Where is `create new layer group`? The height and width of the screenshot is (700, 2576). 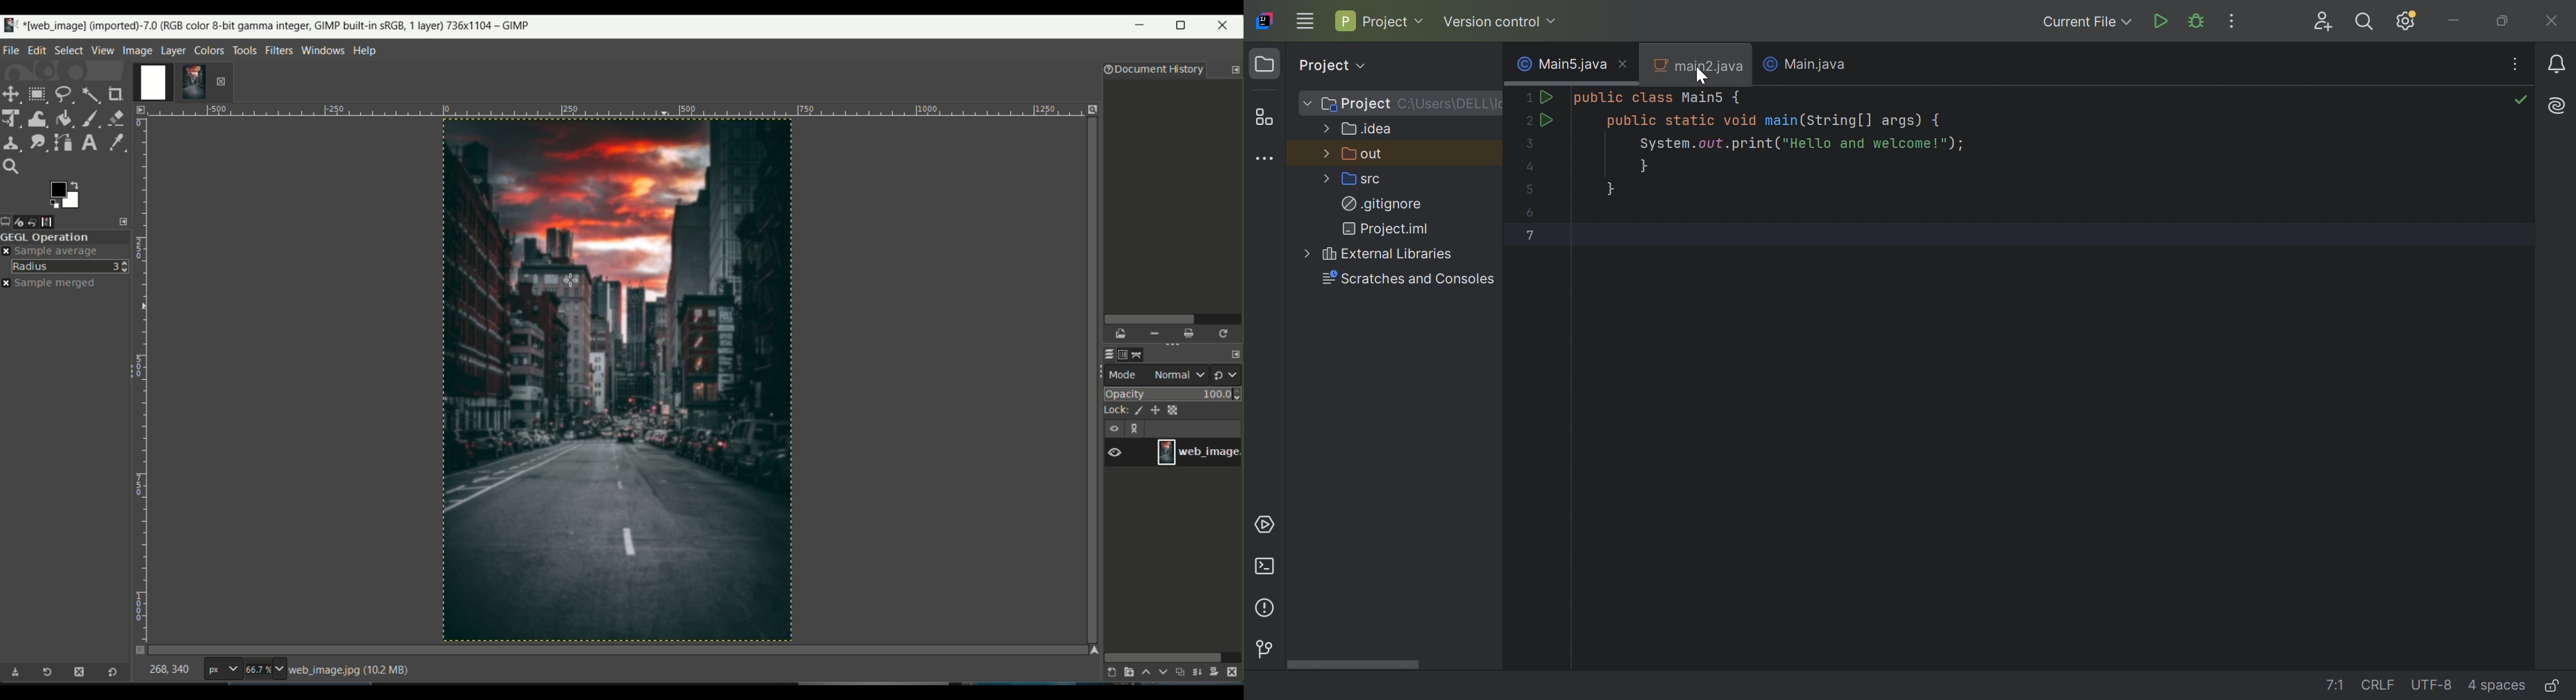
create new layer group is located at coordinates (1128, 672).